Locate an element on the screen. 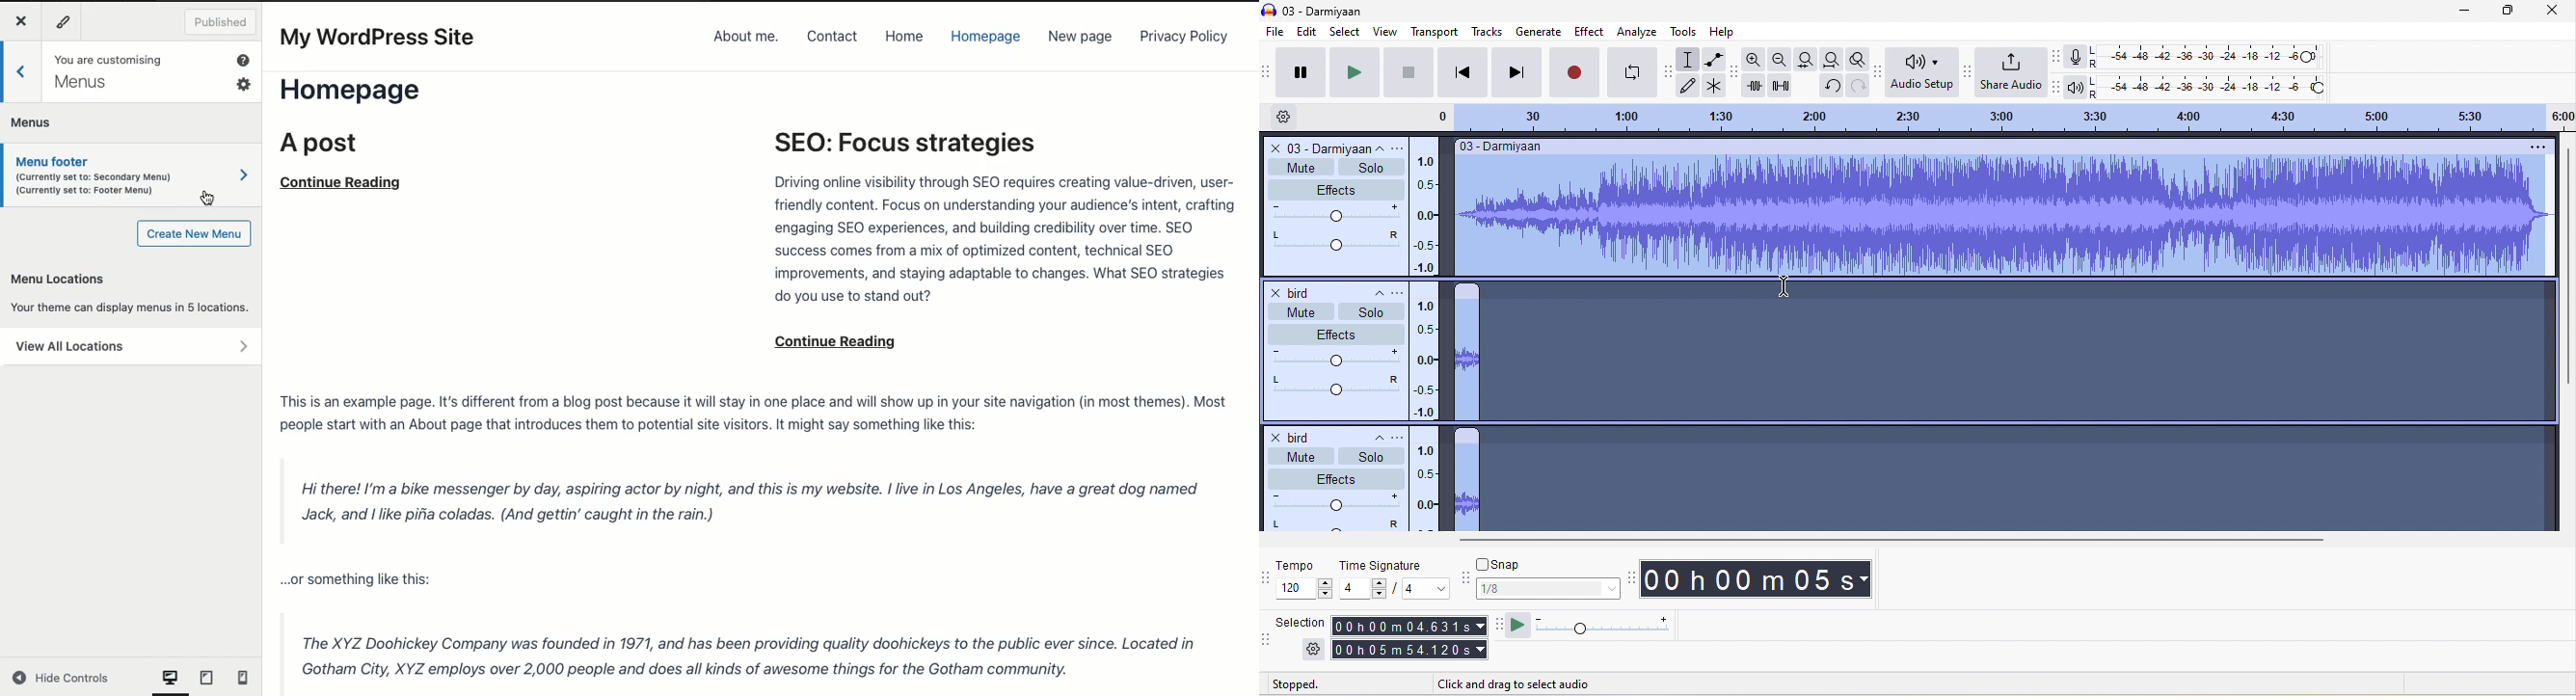 This screenshot has height=700, width=2576. About me is located at coordinates (744, 38).